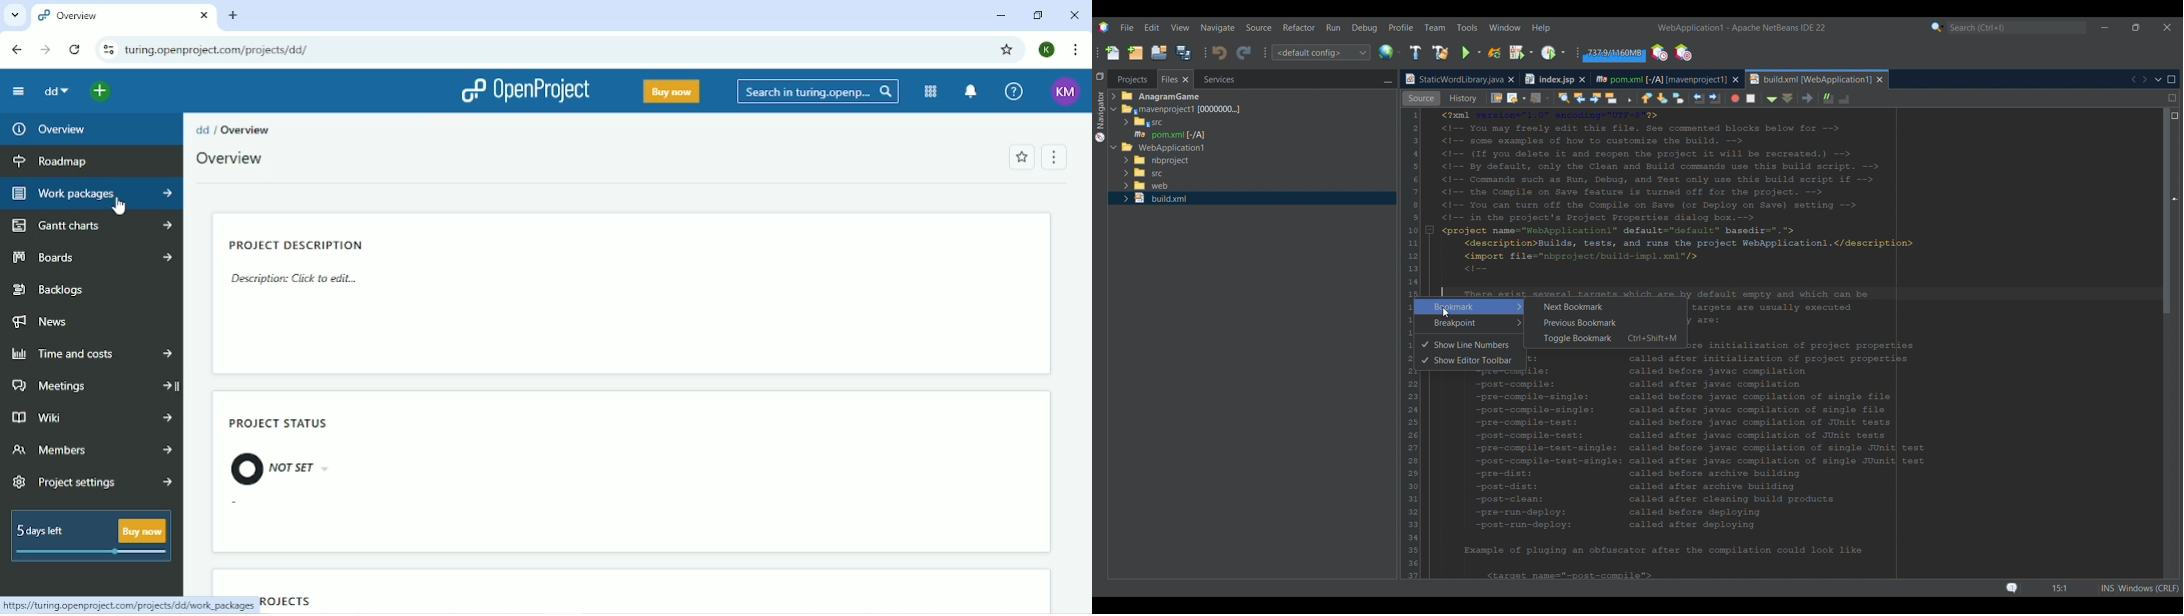 The width and height of the screenshot is (2184, 616). I want to click on Profile main project options, so click(1555, 52).